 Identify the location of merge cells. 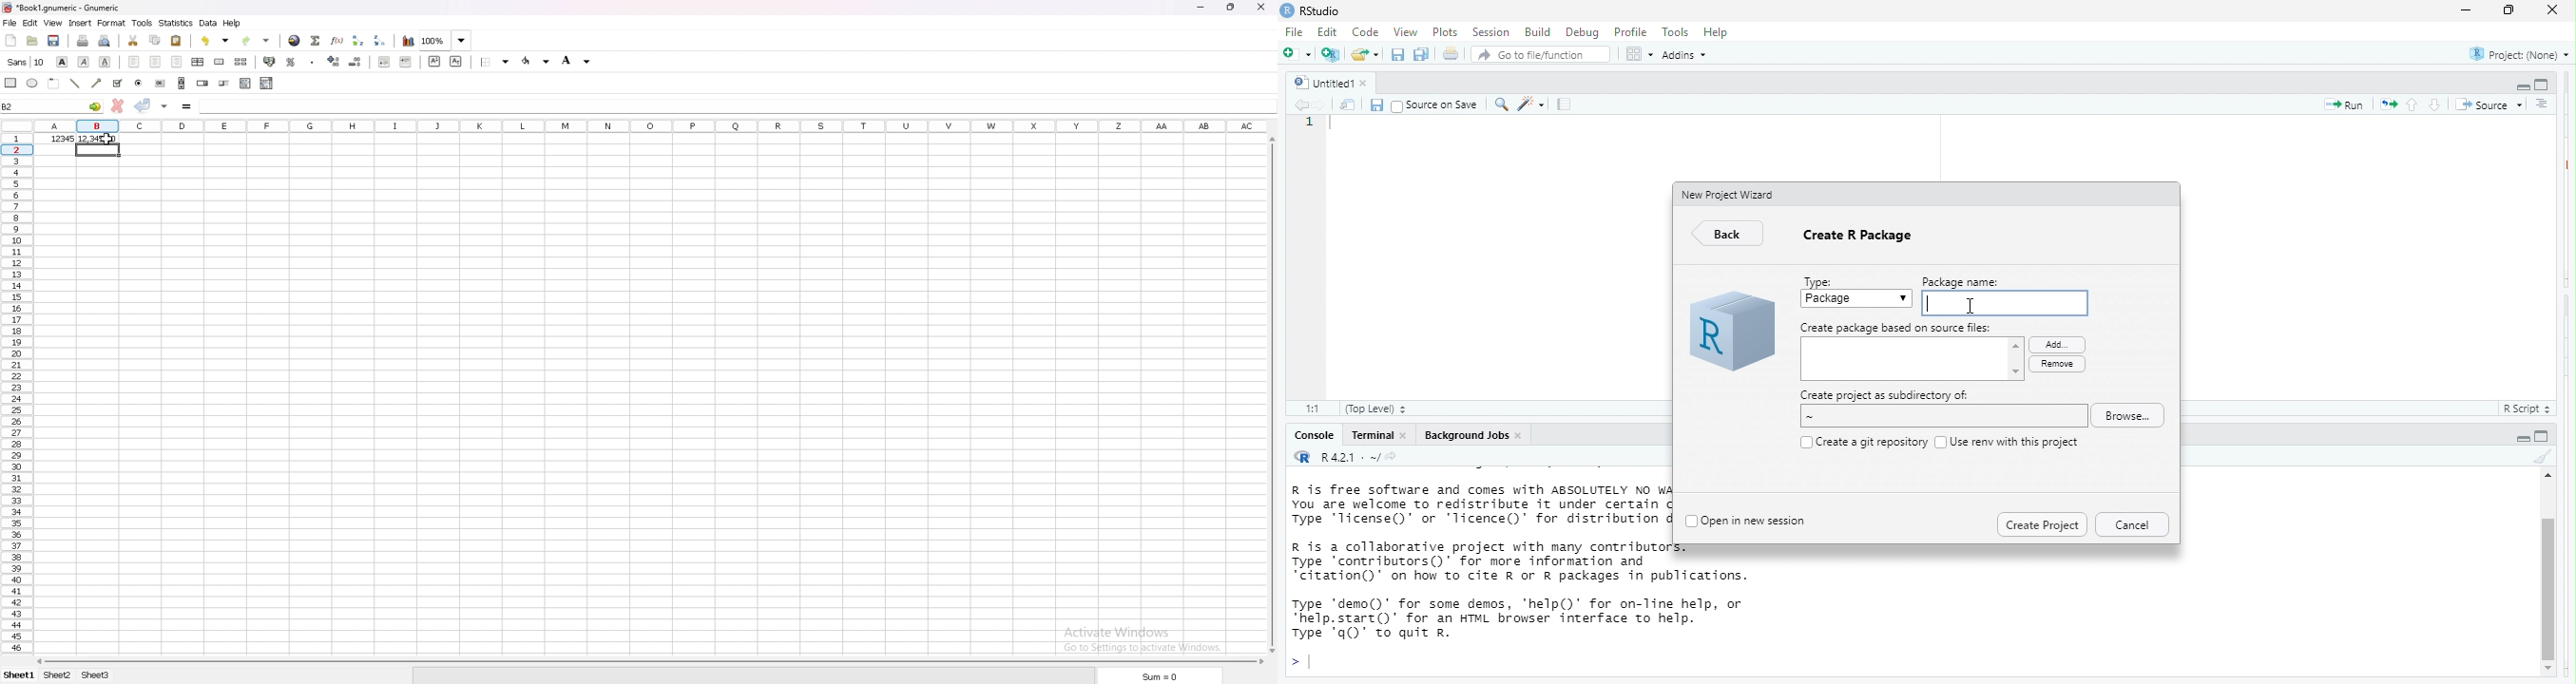
(219, 62).